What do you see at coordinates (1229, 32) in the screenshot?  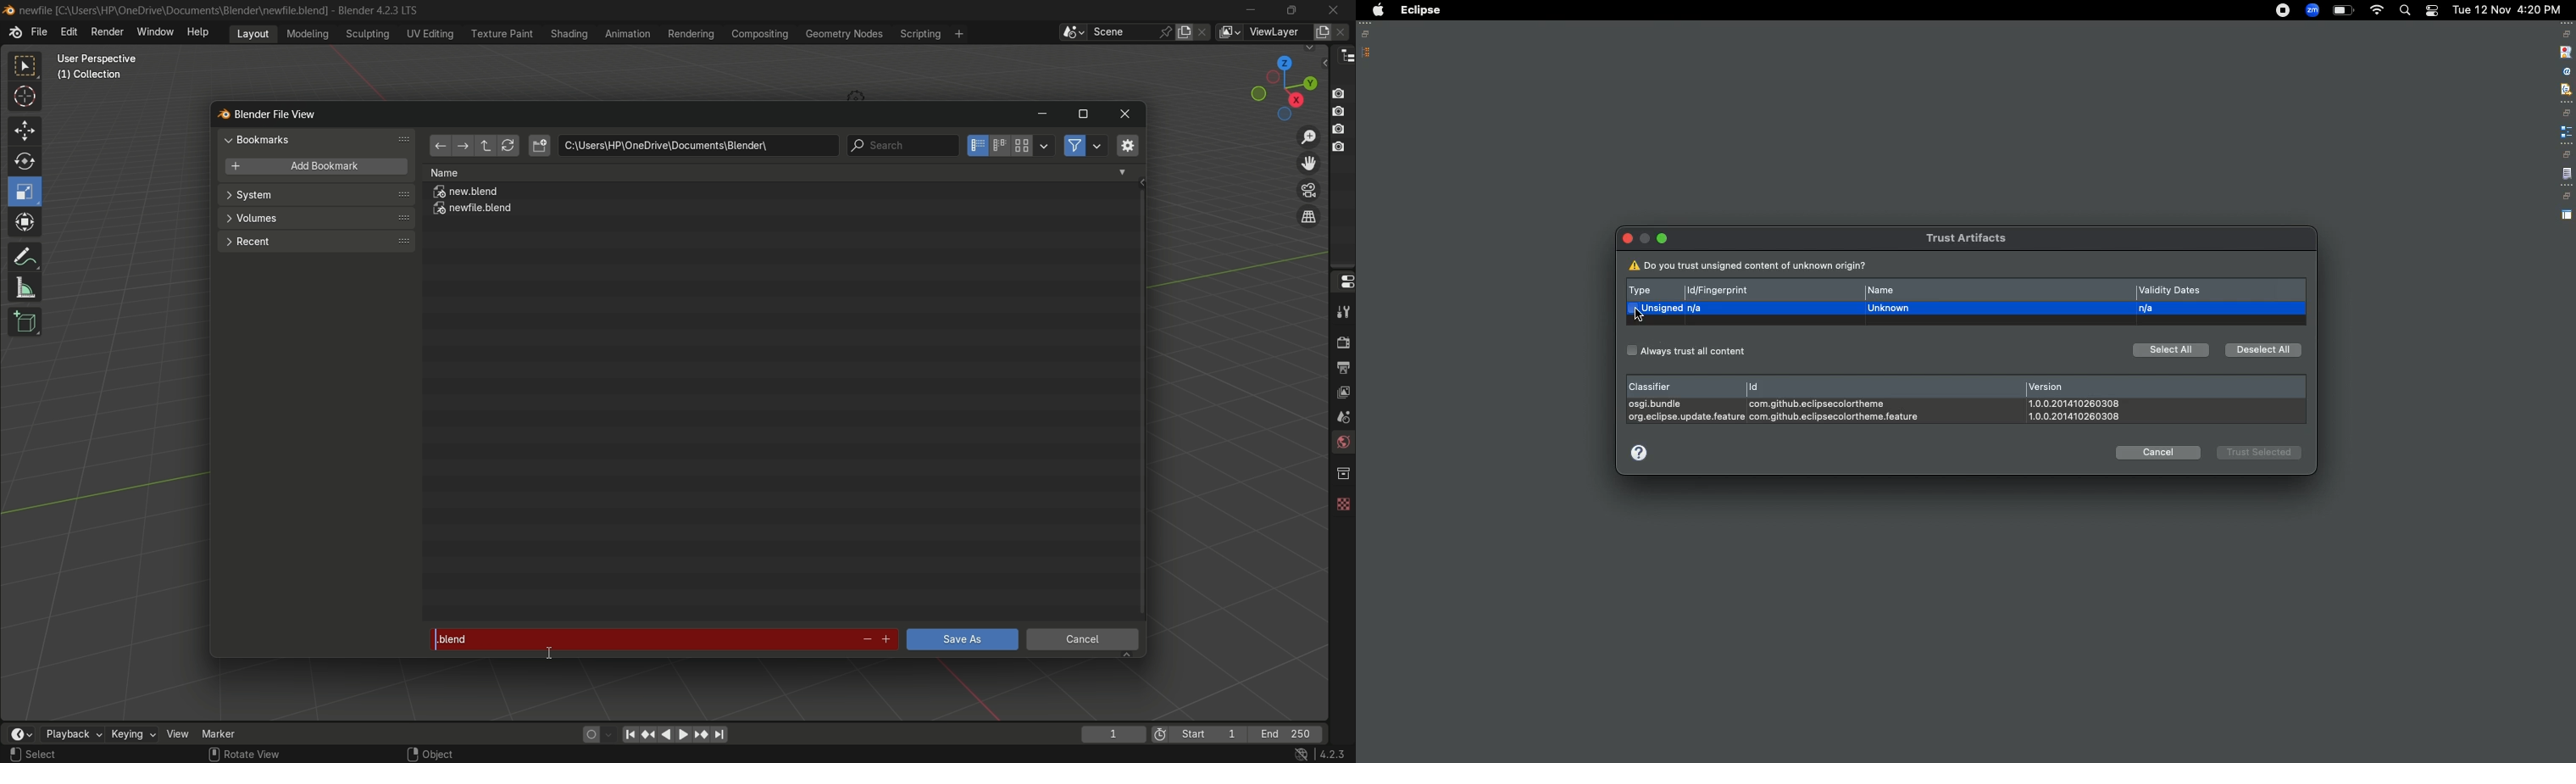 I see `view layer` at bounding box center [1229, 32].